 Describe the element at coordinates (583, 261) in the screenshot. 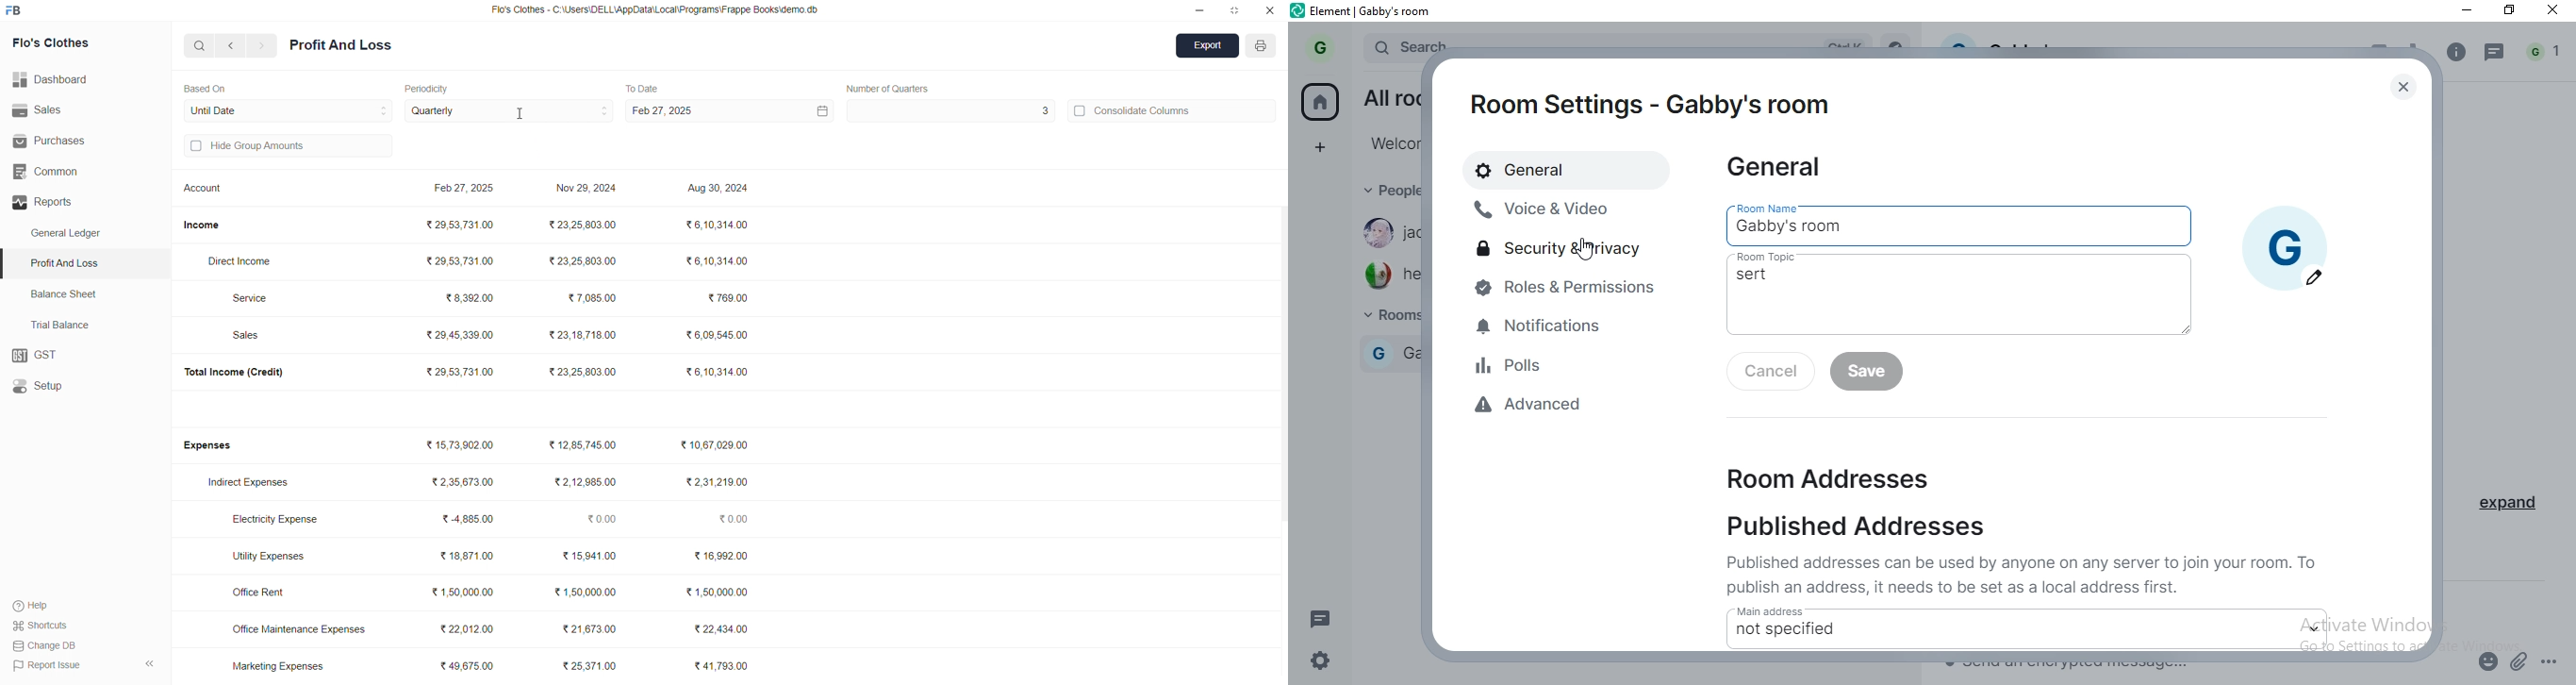

I see `₹23,25803.00` at that location.